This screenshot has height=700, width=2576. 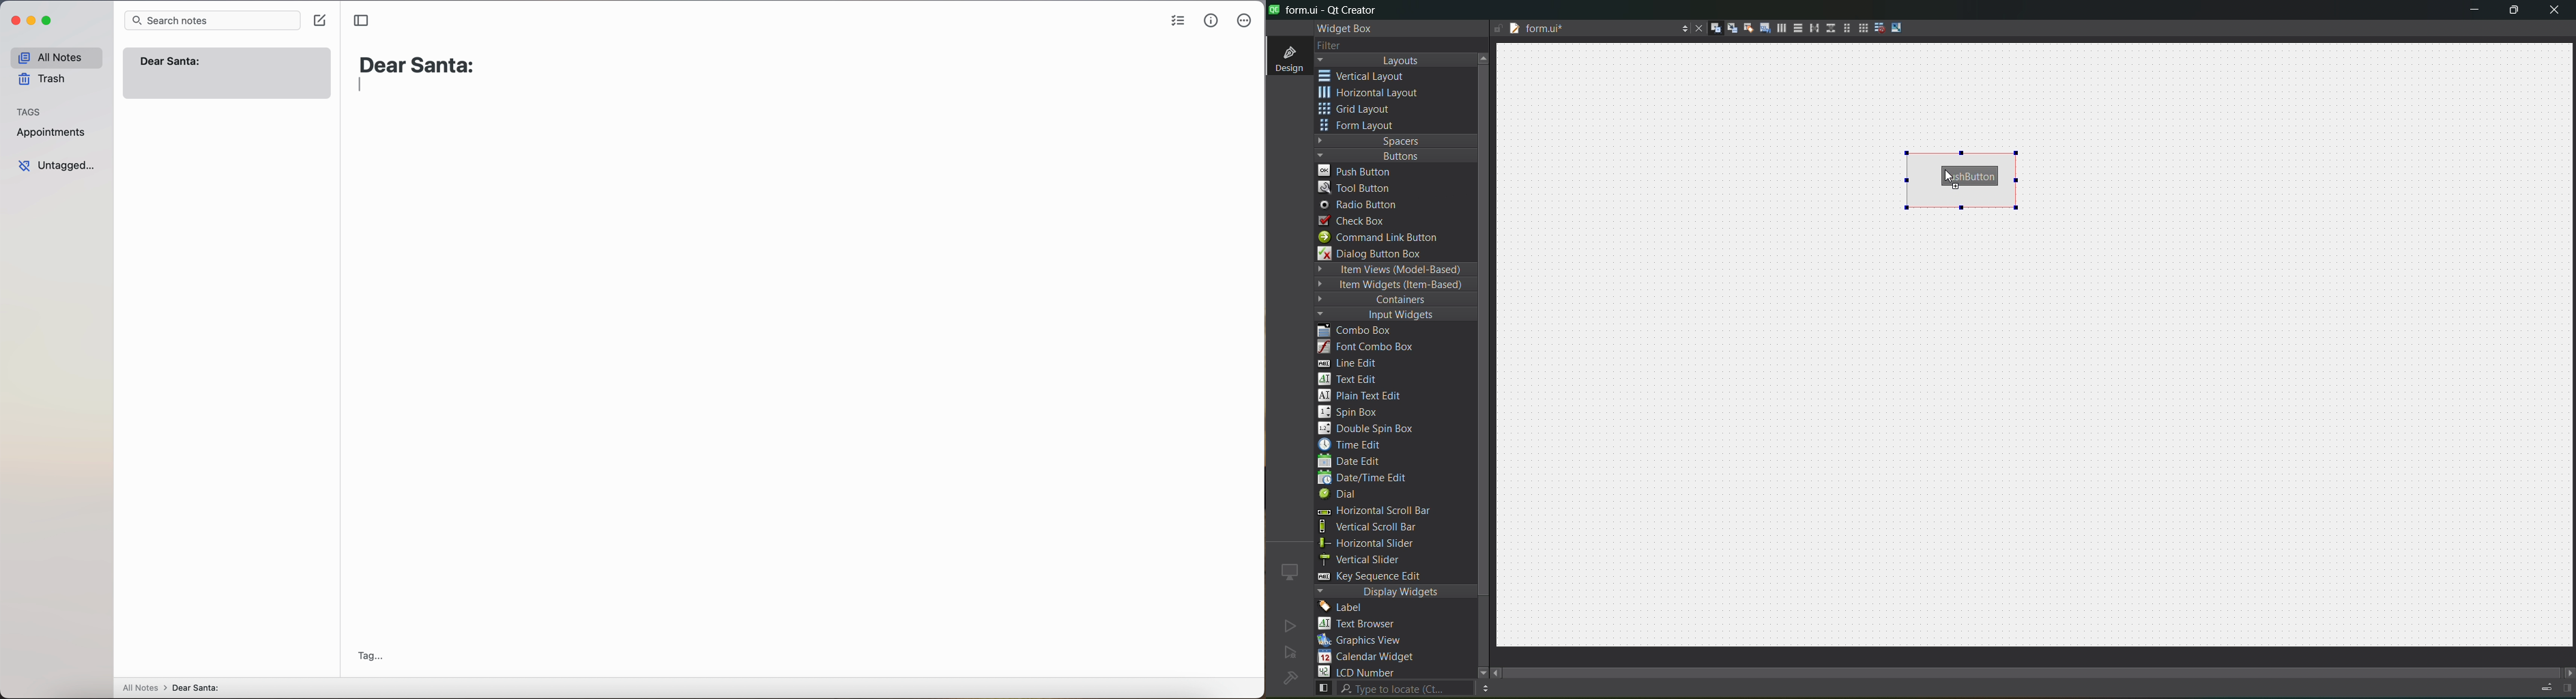 What do you see at coordinates (1382, 543) in the screenshot?
I see `horizontal slider` at bounding box center [1382, 543].